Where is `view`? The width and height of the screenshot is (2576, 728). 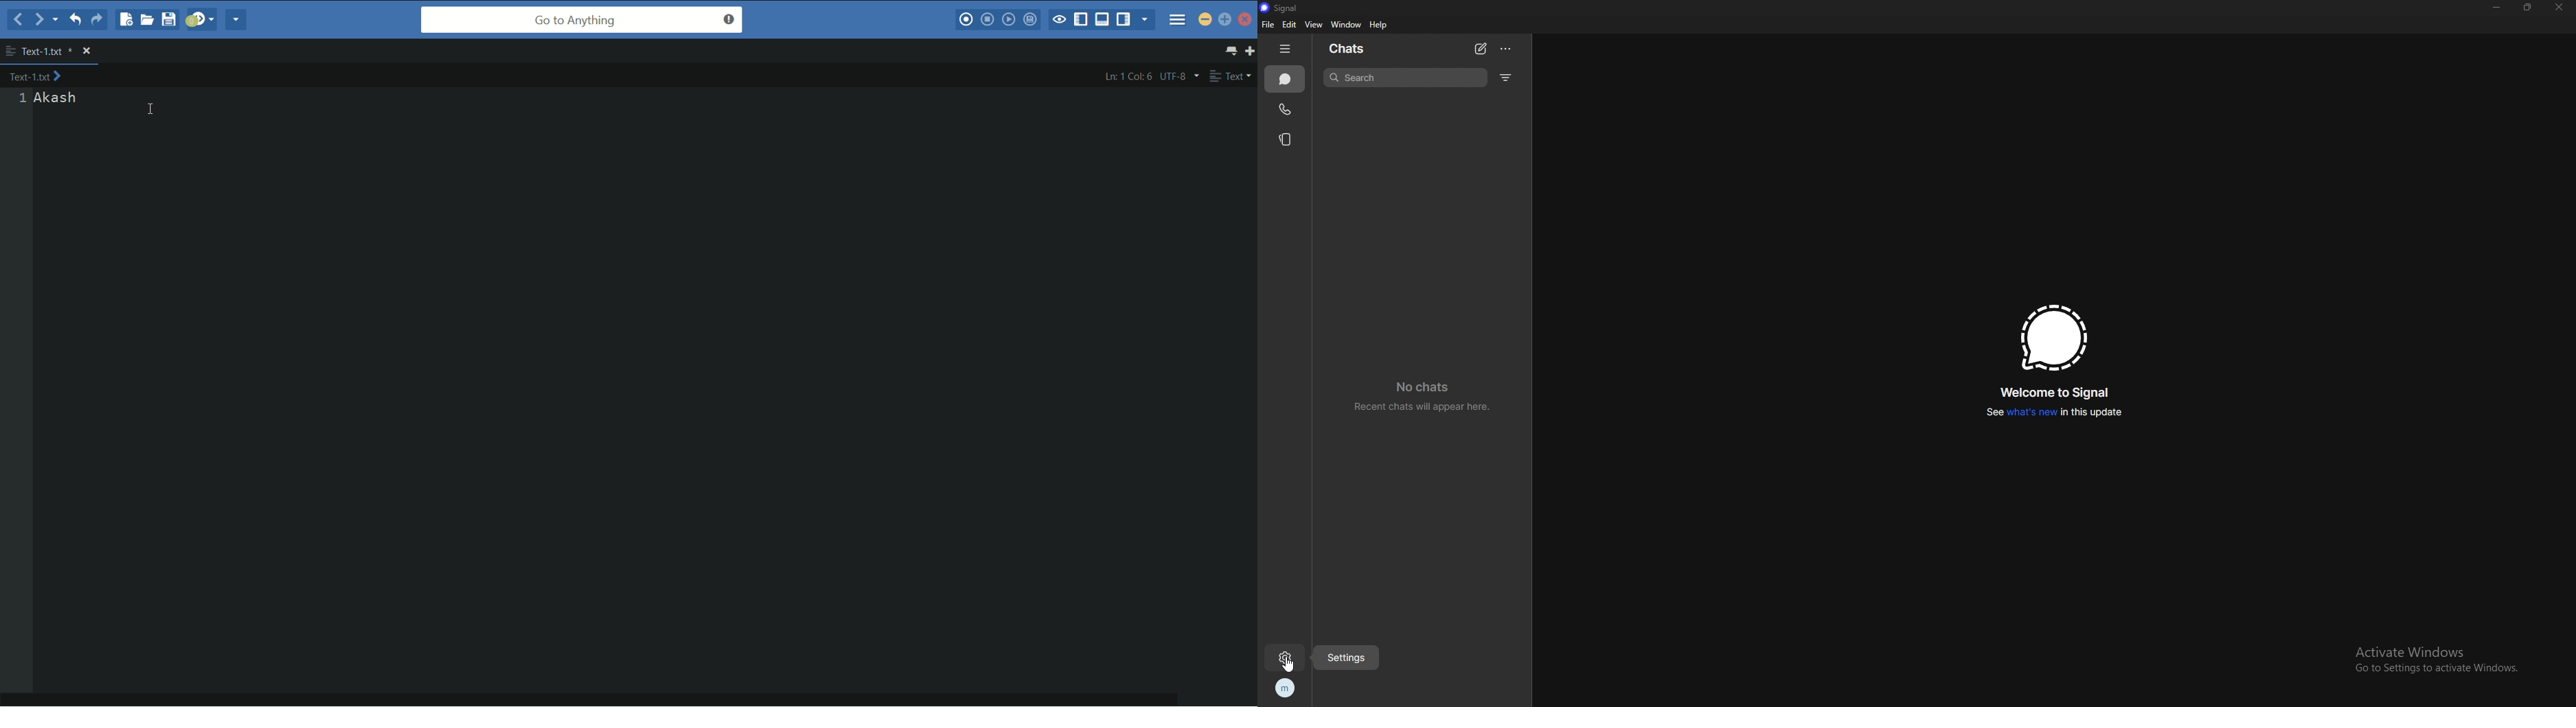 view is located at coordinates (1313, 25).